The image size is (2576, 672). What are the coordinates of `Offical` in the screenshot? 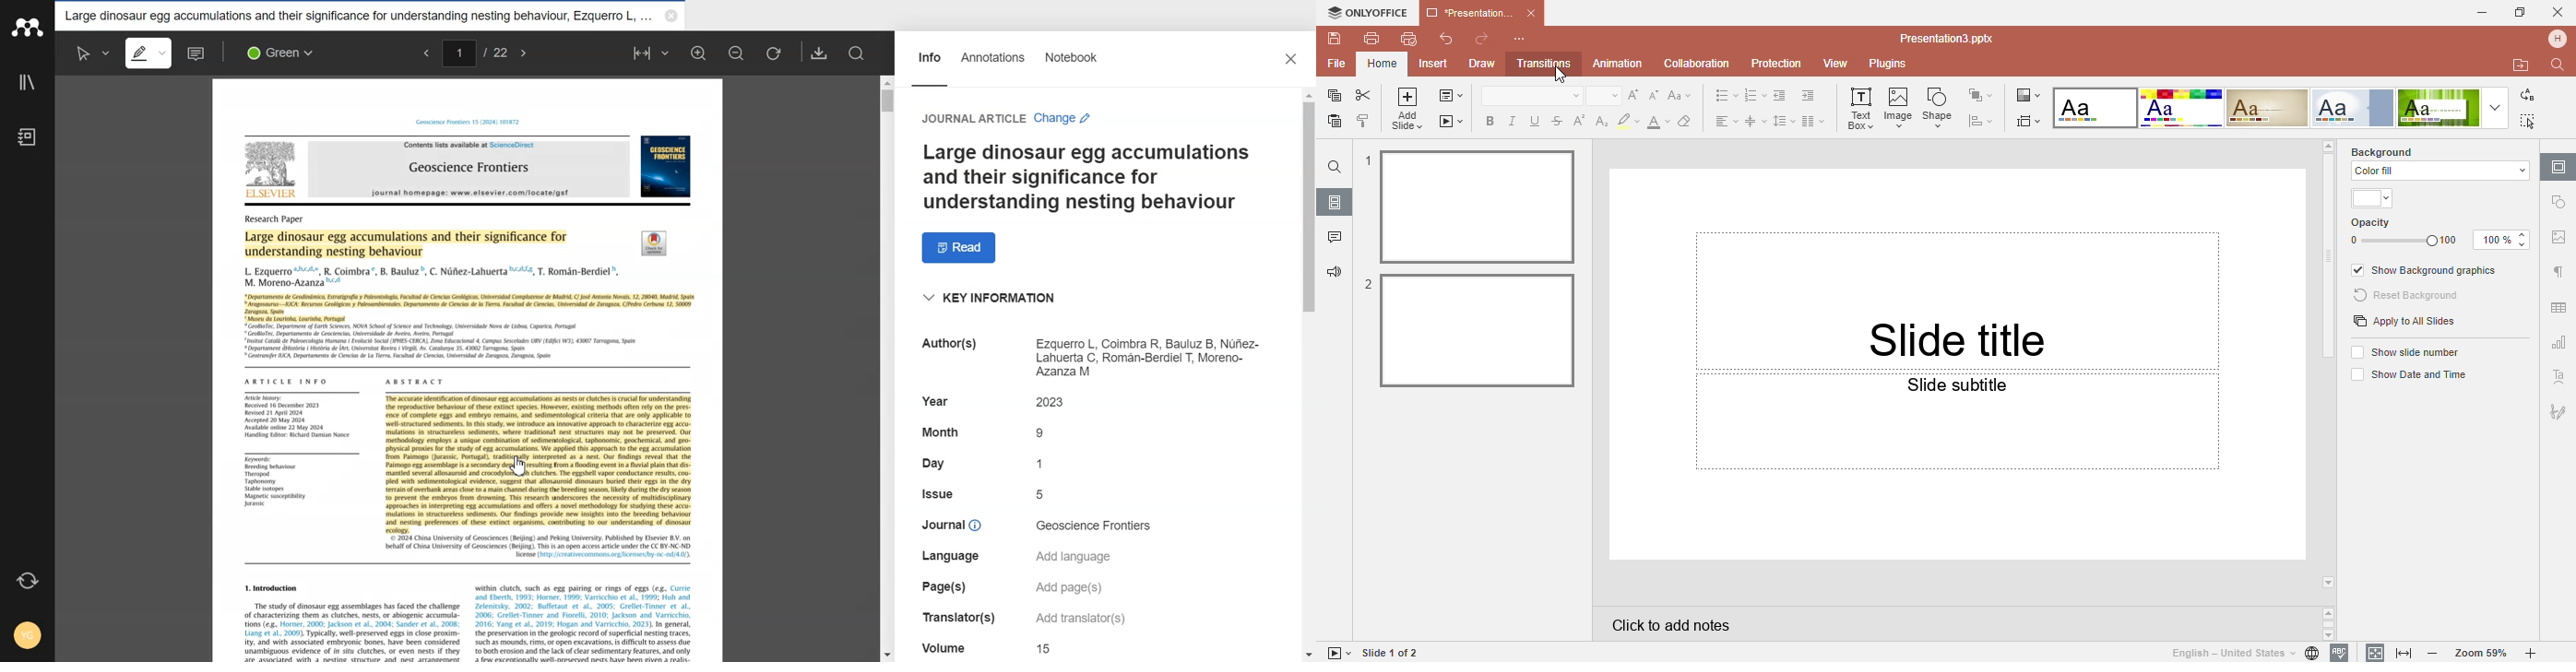 It's located at (2353, 108).